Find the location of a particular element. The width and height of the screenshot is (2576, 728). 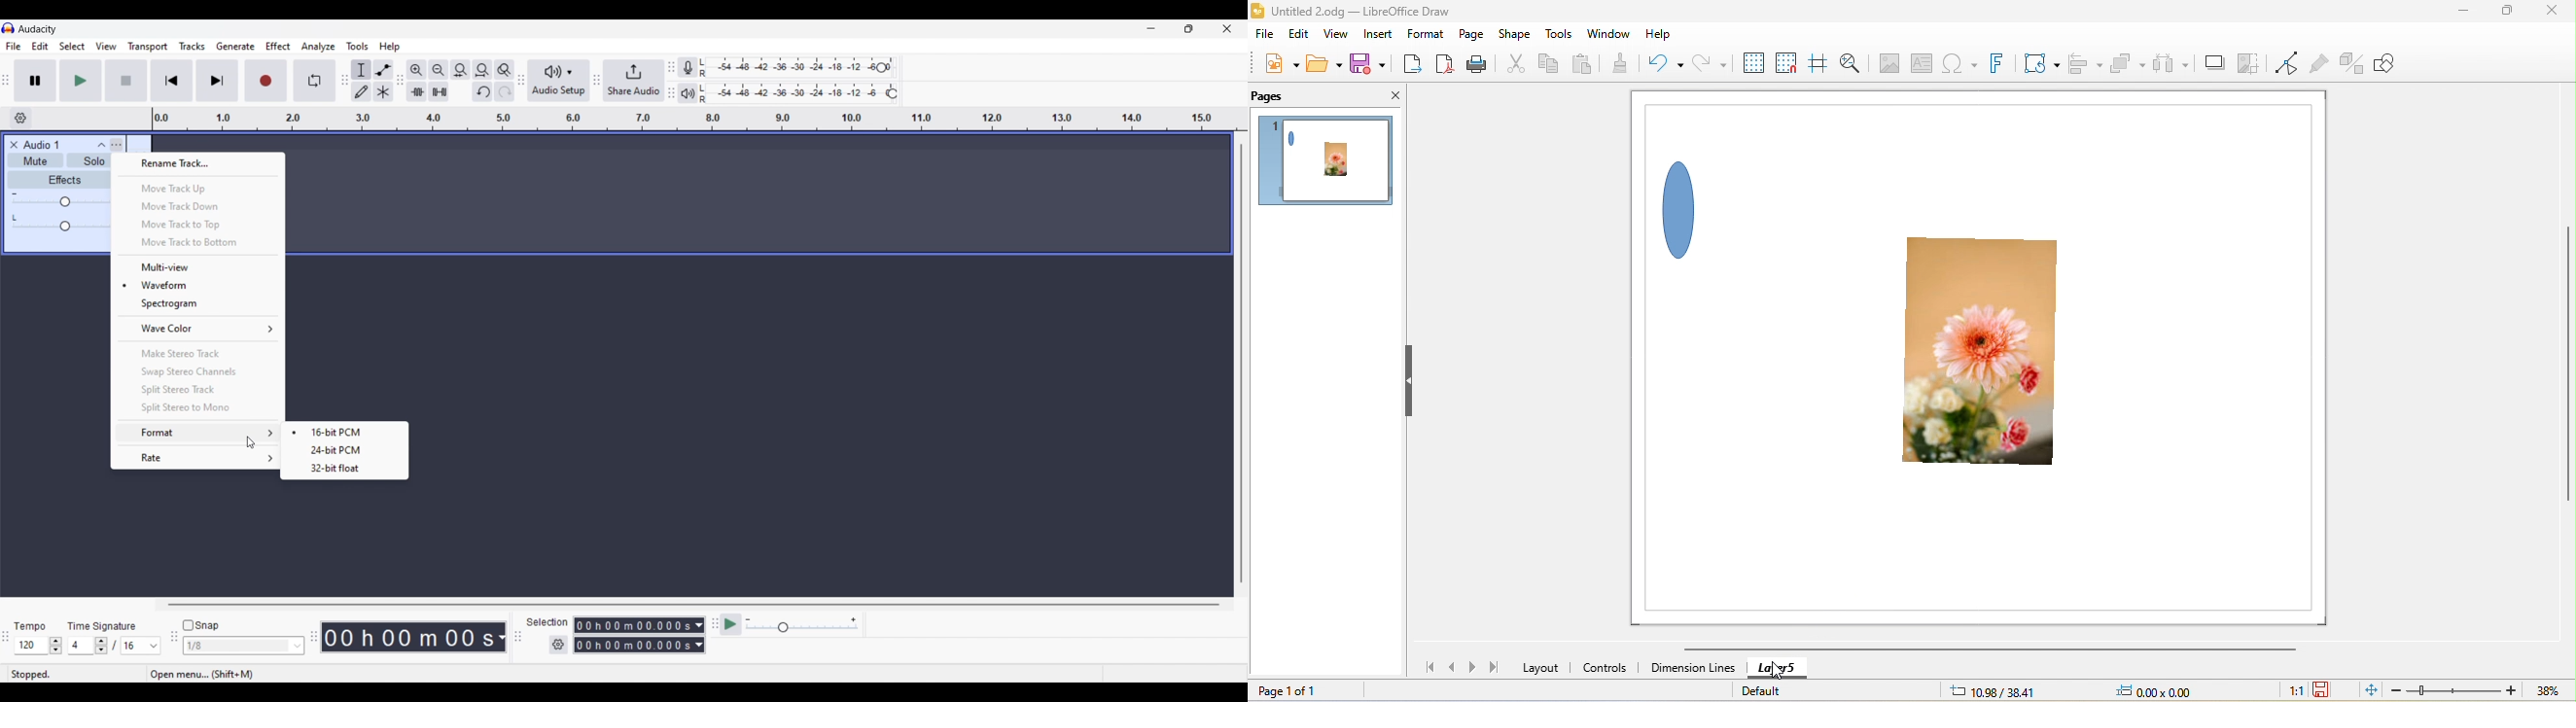

Enable looping is located at coordinates (315, 81).